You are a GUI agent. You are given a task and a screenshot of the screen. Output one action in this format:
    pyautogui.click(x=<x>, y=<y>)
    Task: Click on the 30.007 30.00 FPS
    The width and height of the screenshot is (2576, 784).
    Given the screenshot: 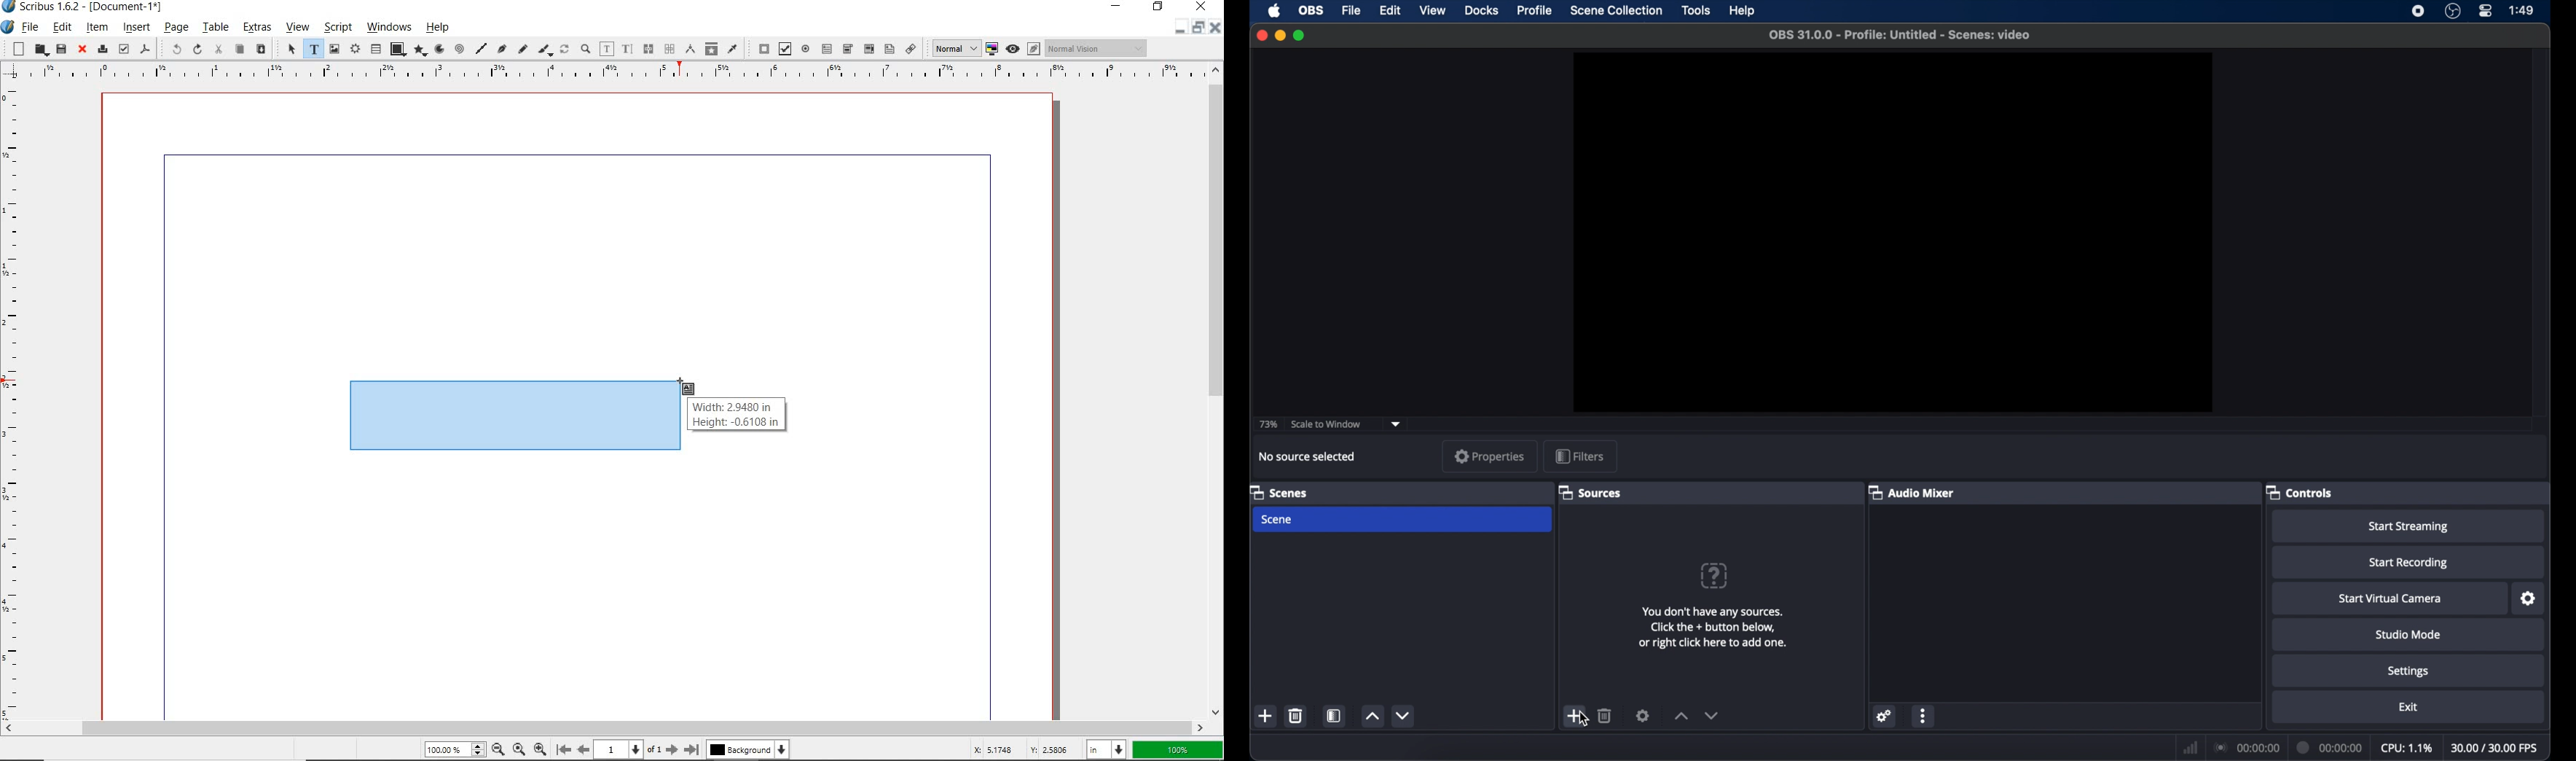 What is the action you would take?
    pyautogui.click(x=2496, y=745)
    